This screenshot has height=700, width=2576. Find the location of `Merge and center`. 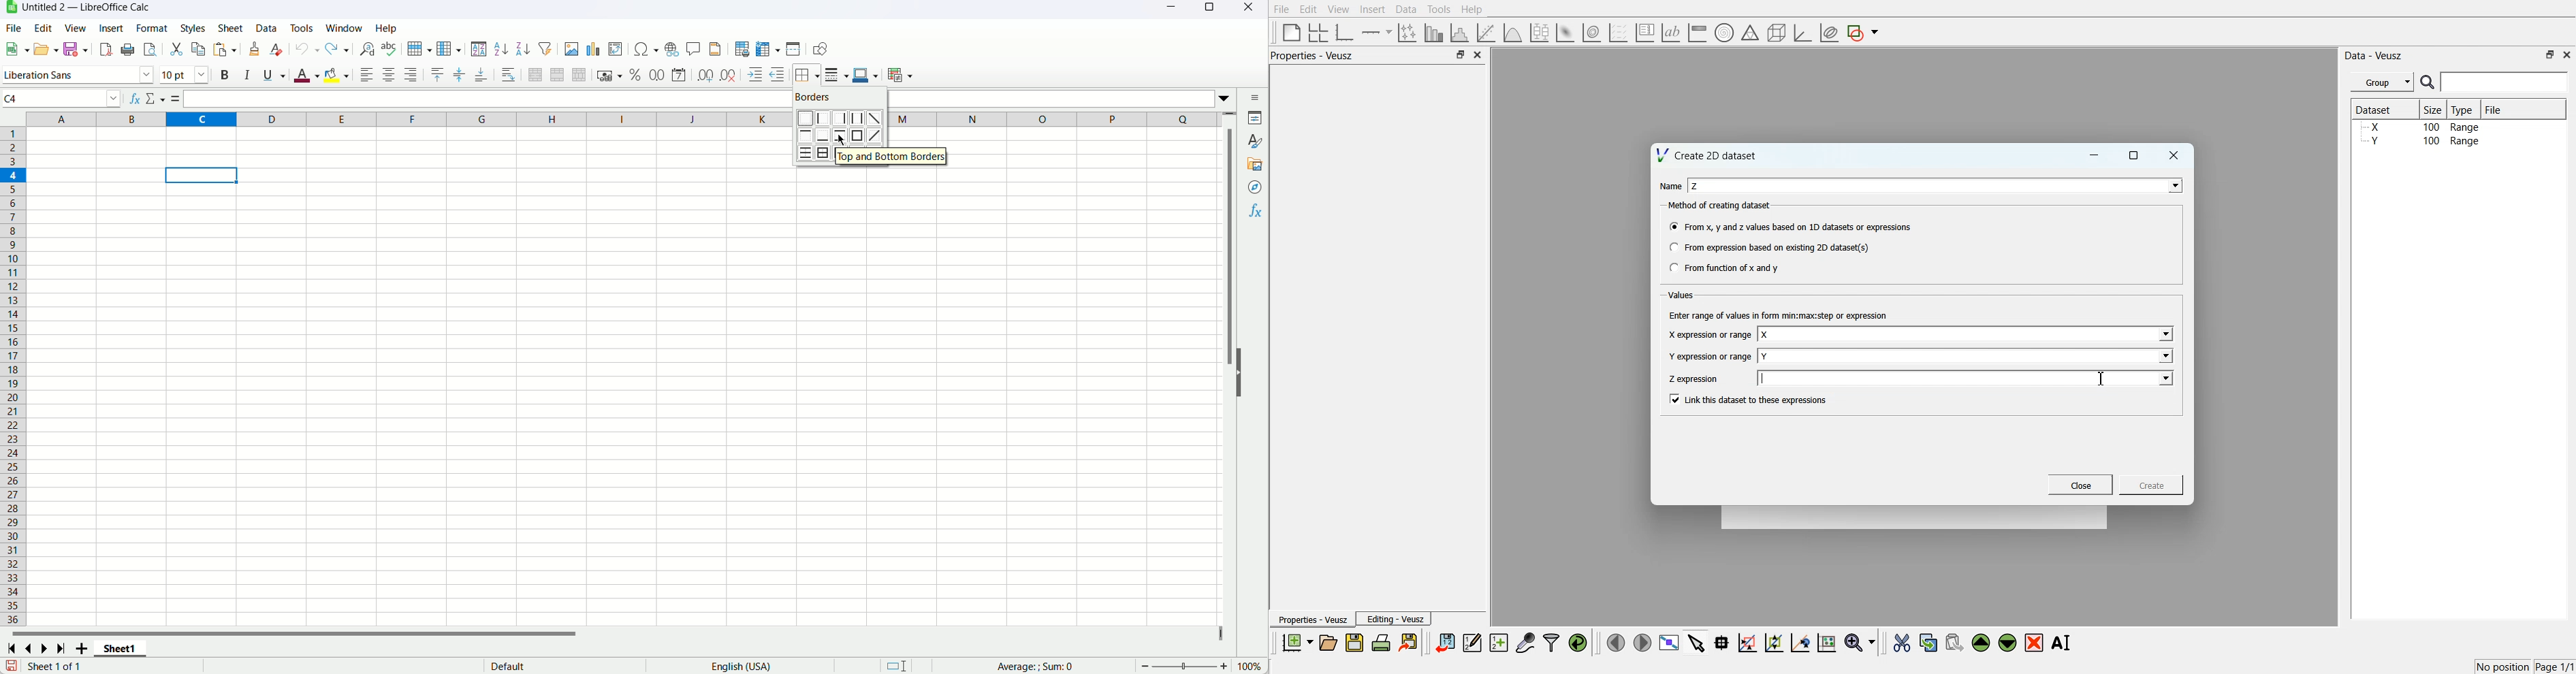

Merge and center is located at coordinates (535, 75).